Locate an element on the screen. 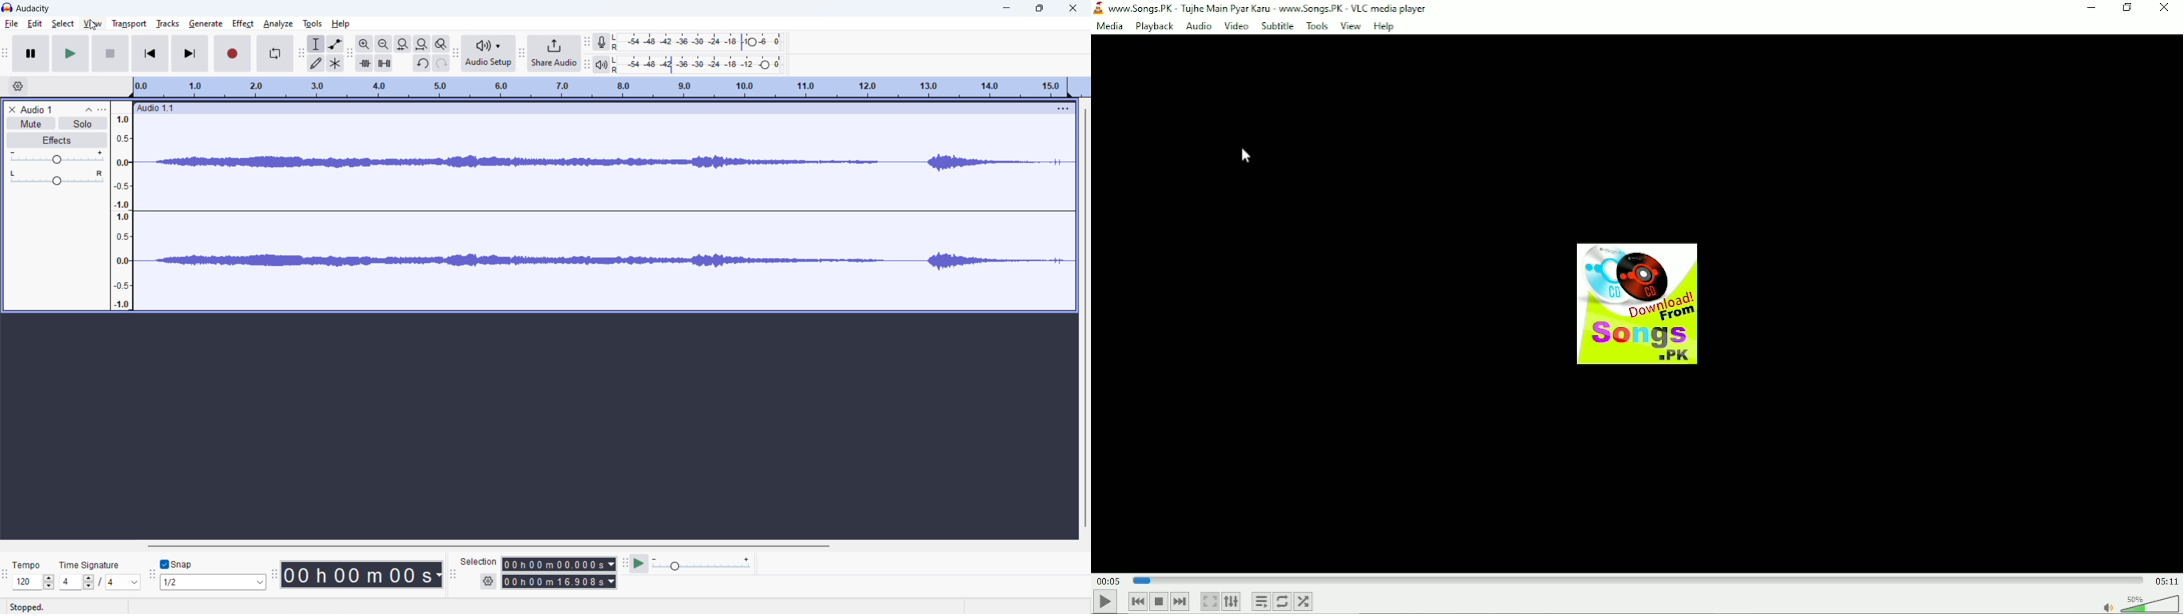 This screenshot has width=2184, height=616. Minimize is located at coordinates (2094, 8).